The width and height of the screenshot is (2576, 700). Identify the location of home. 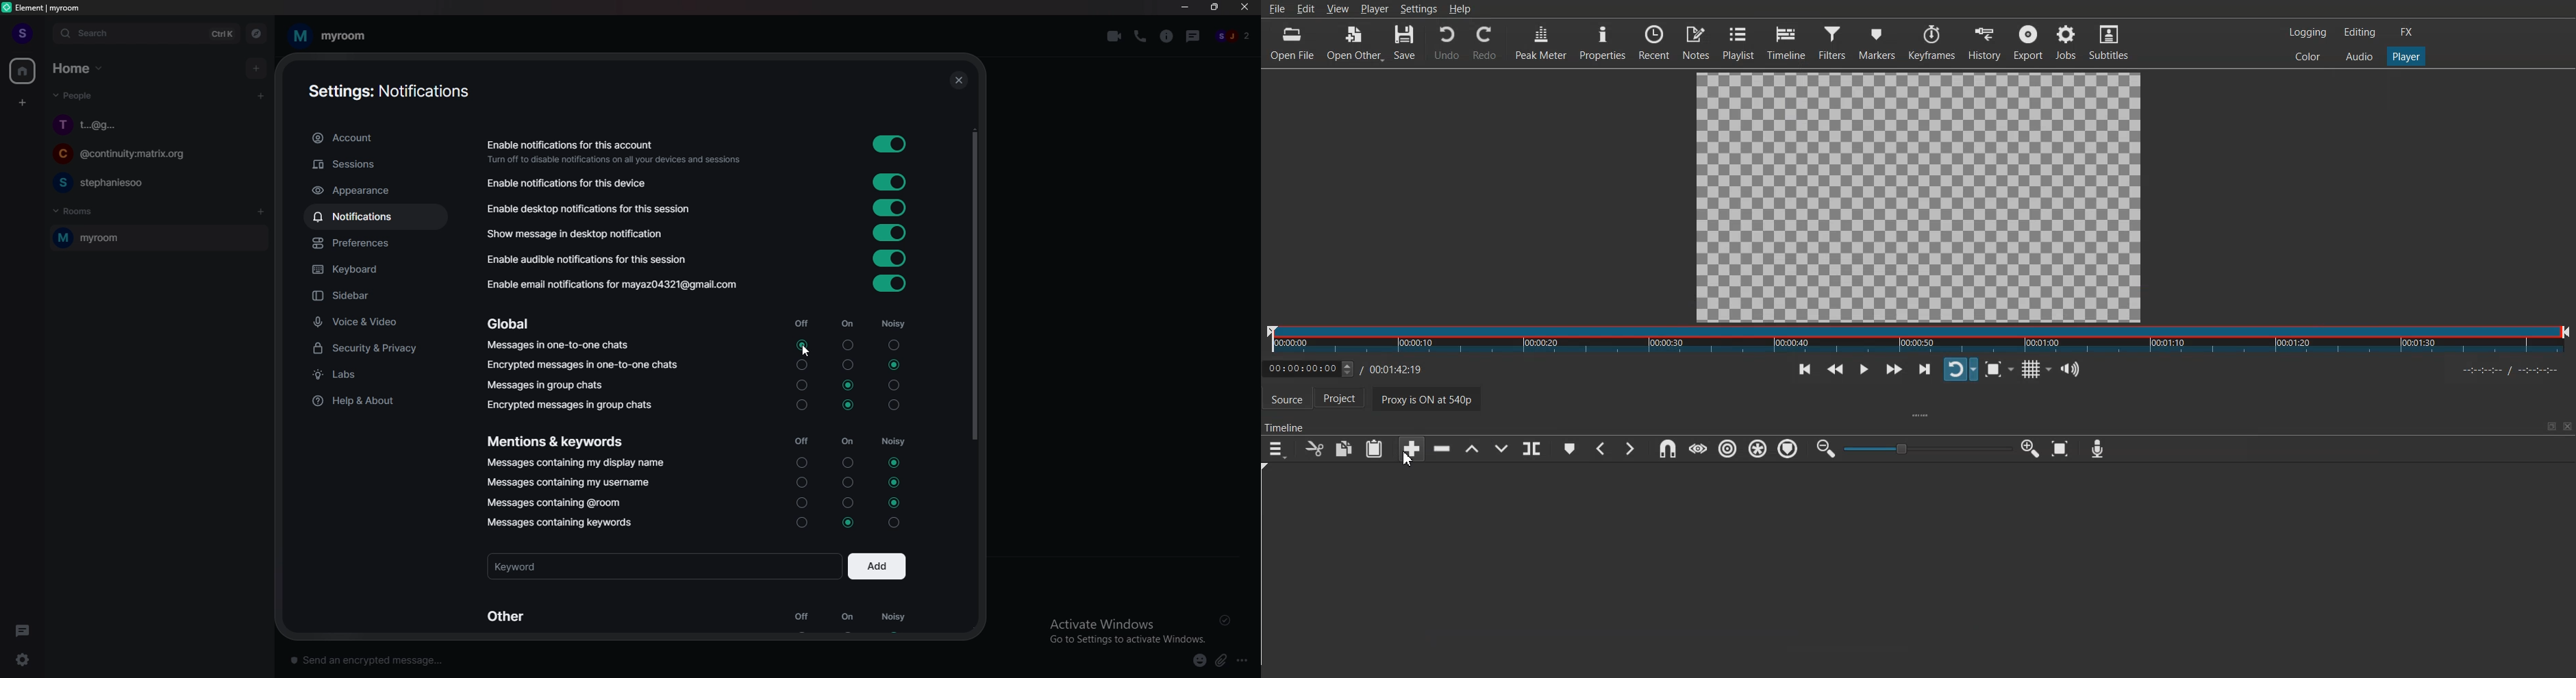
(80, 68).